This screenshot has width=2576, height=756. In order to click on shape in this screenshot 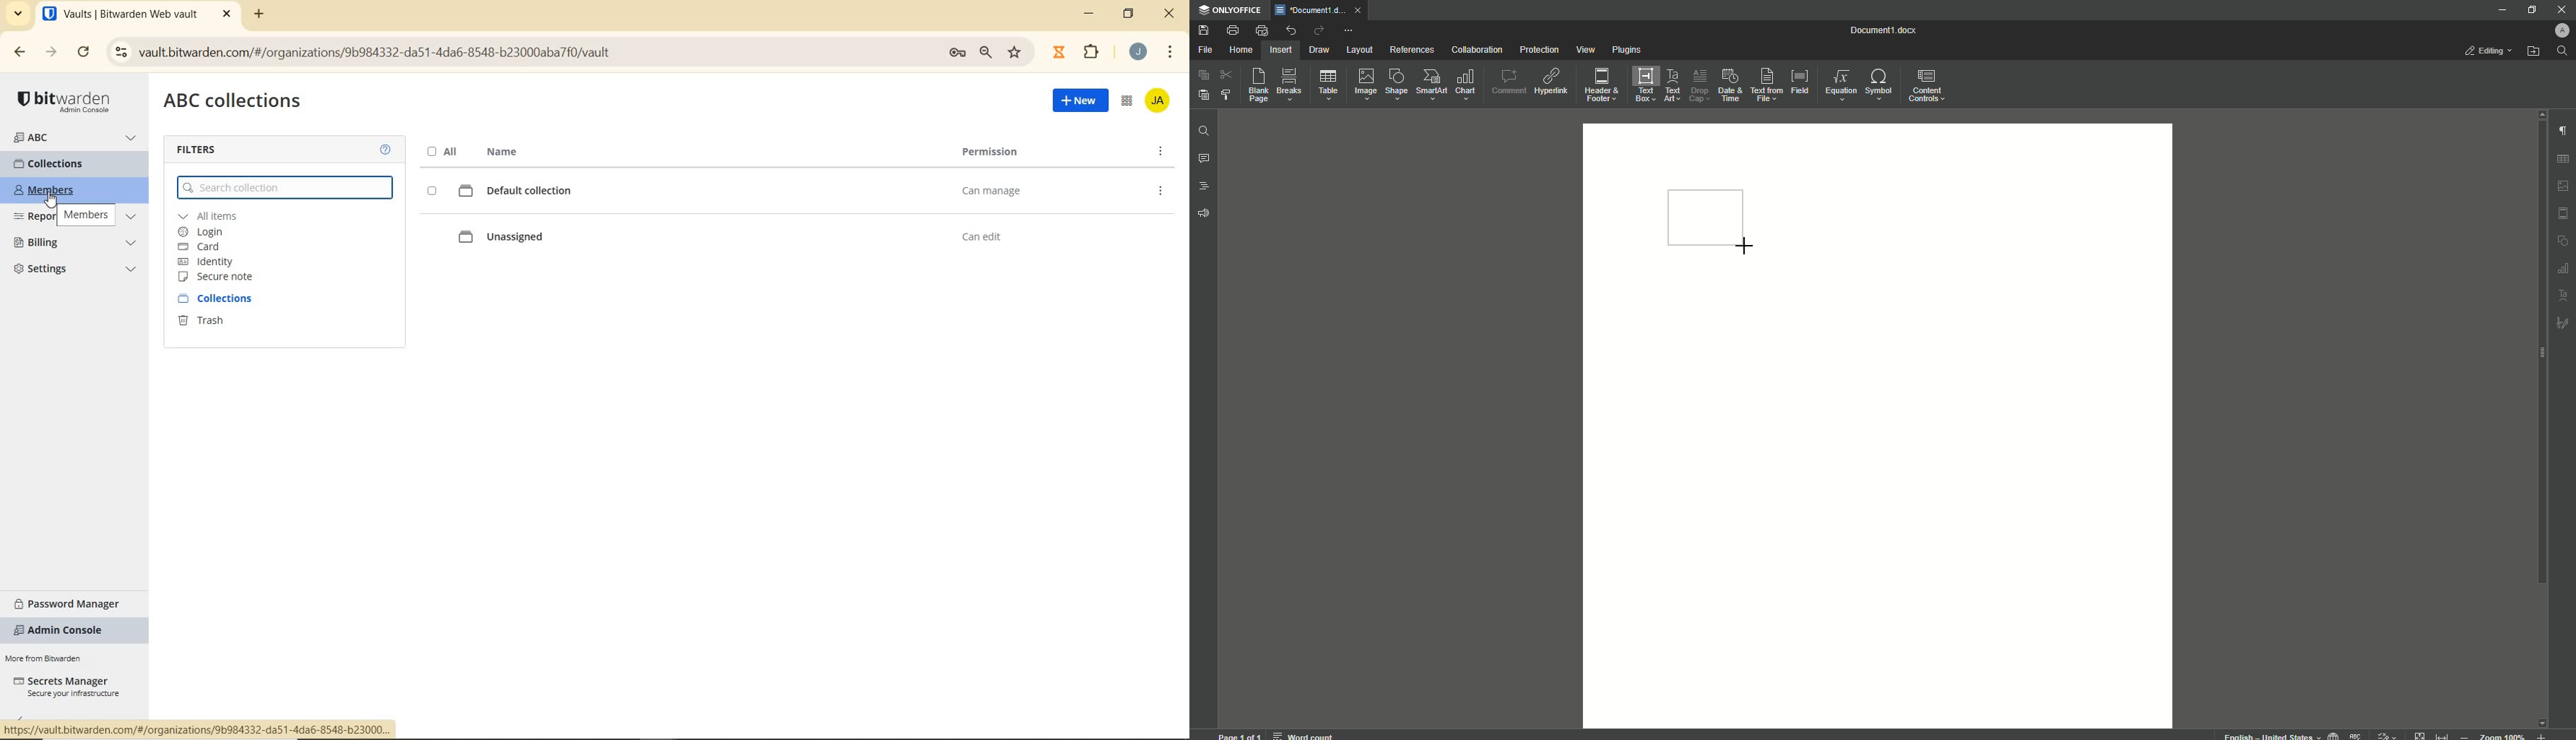, I will do `click(2563, 241)`.